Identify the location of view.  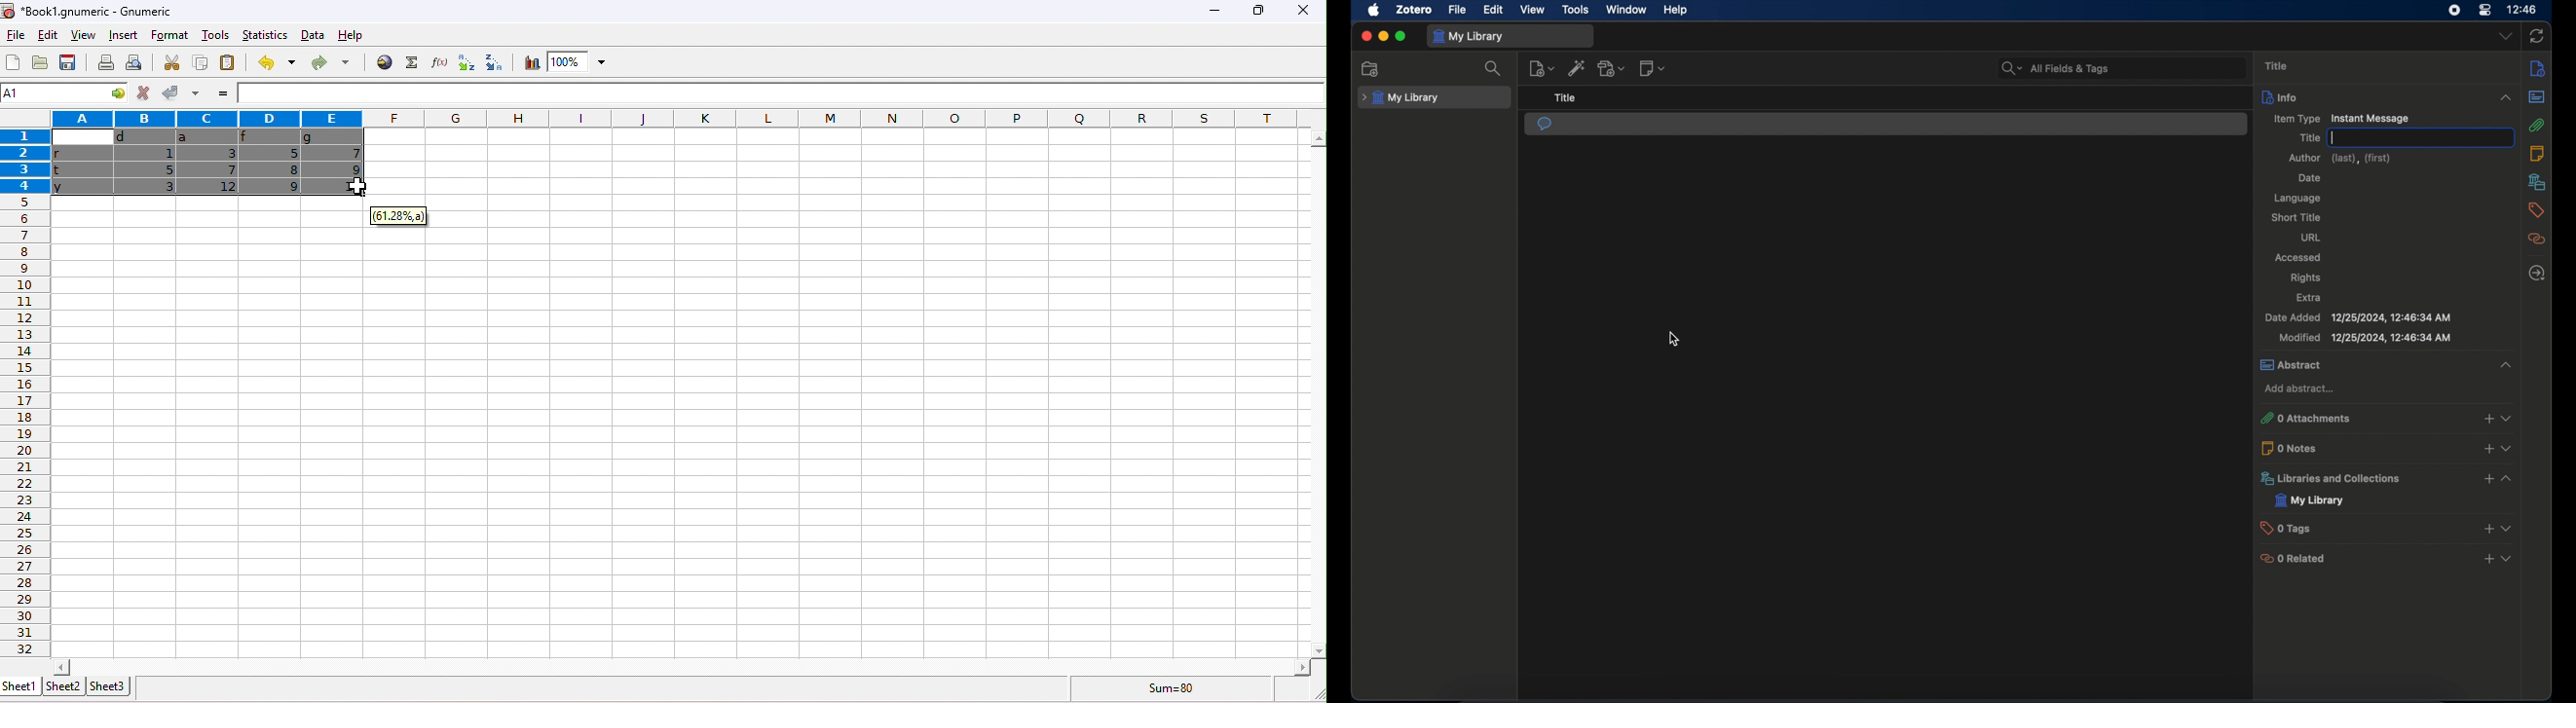
(83, 35).